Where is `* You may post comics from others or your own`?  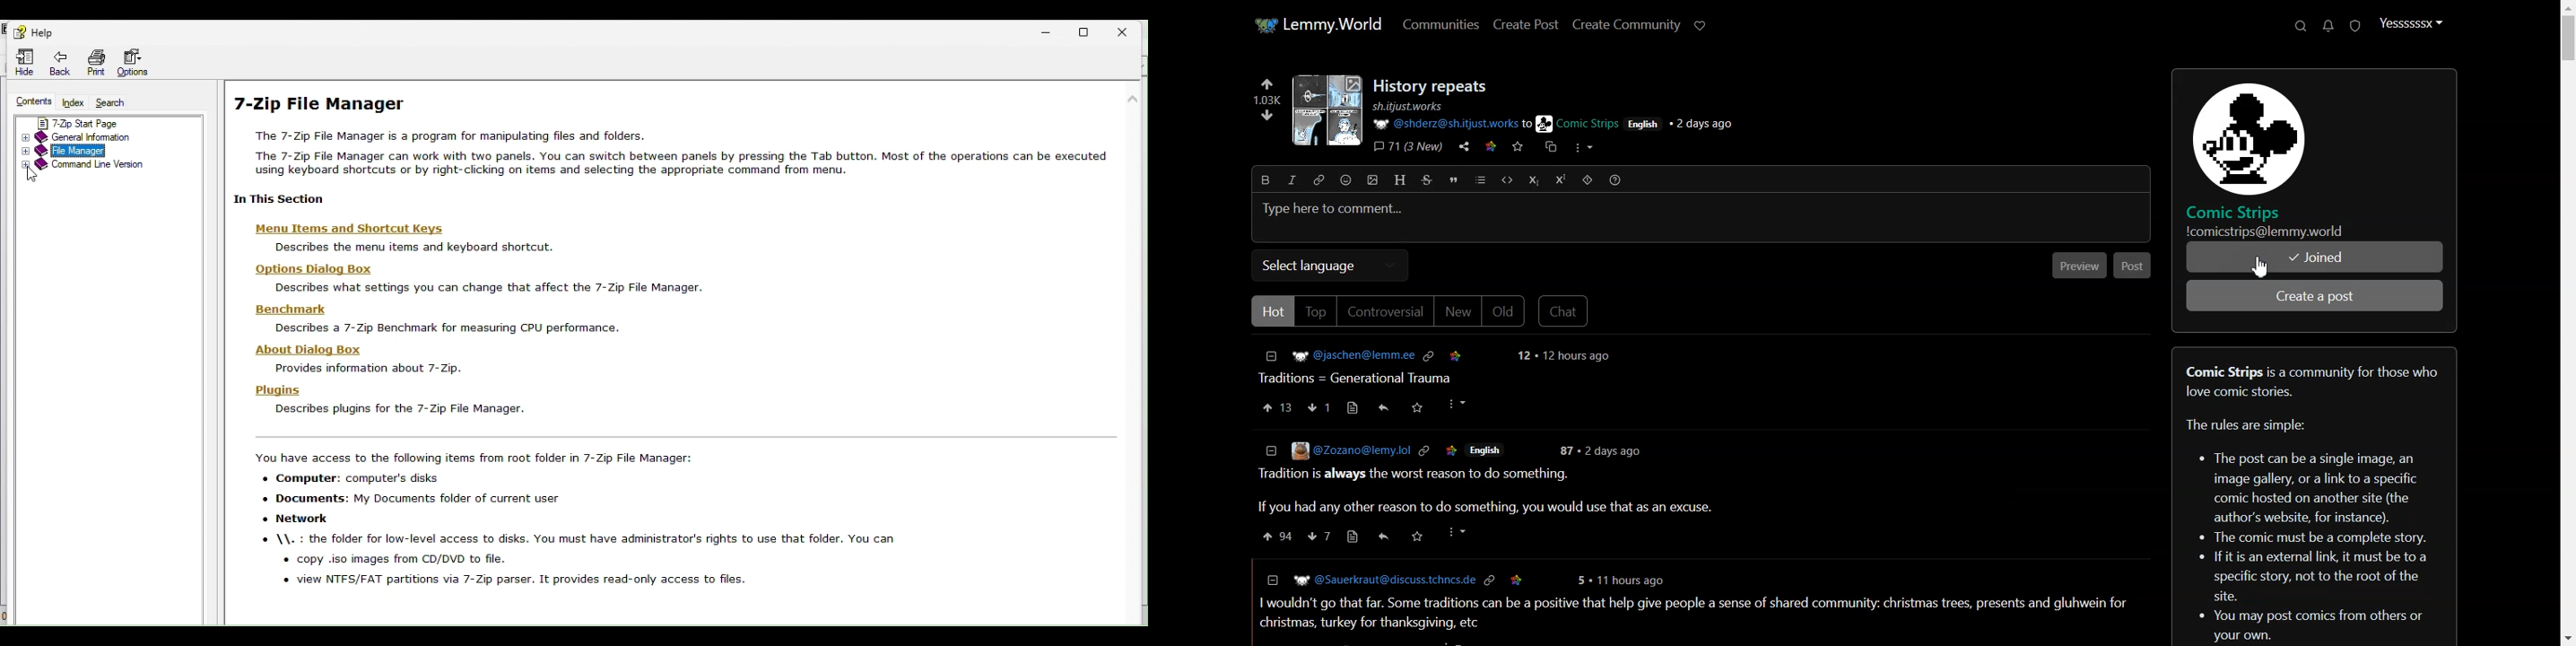
* You may post comics from others or your own is located at coordinates (2188, 627).